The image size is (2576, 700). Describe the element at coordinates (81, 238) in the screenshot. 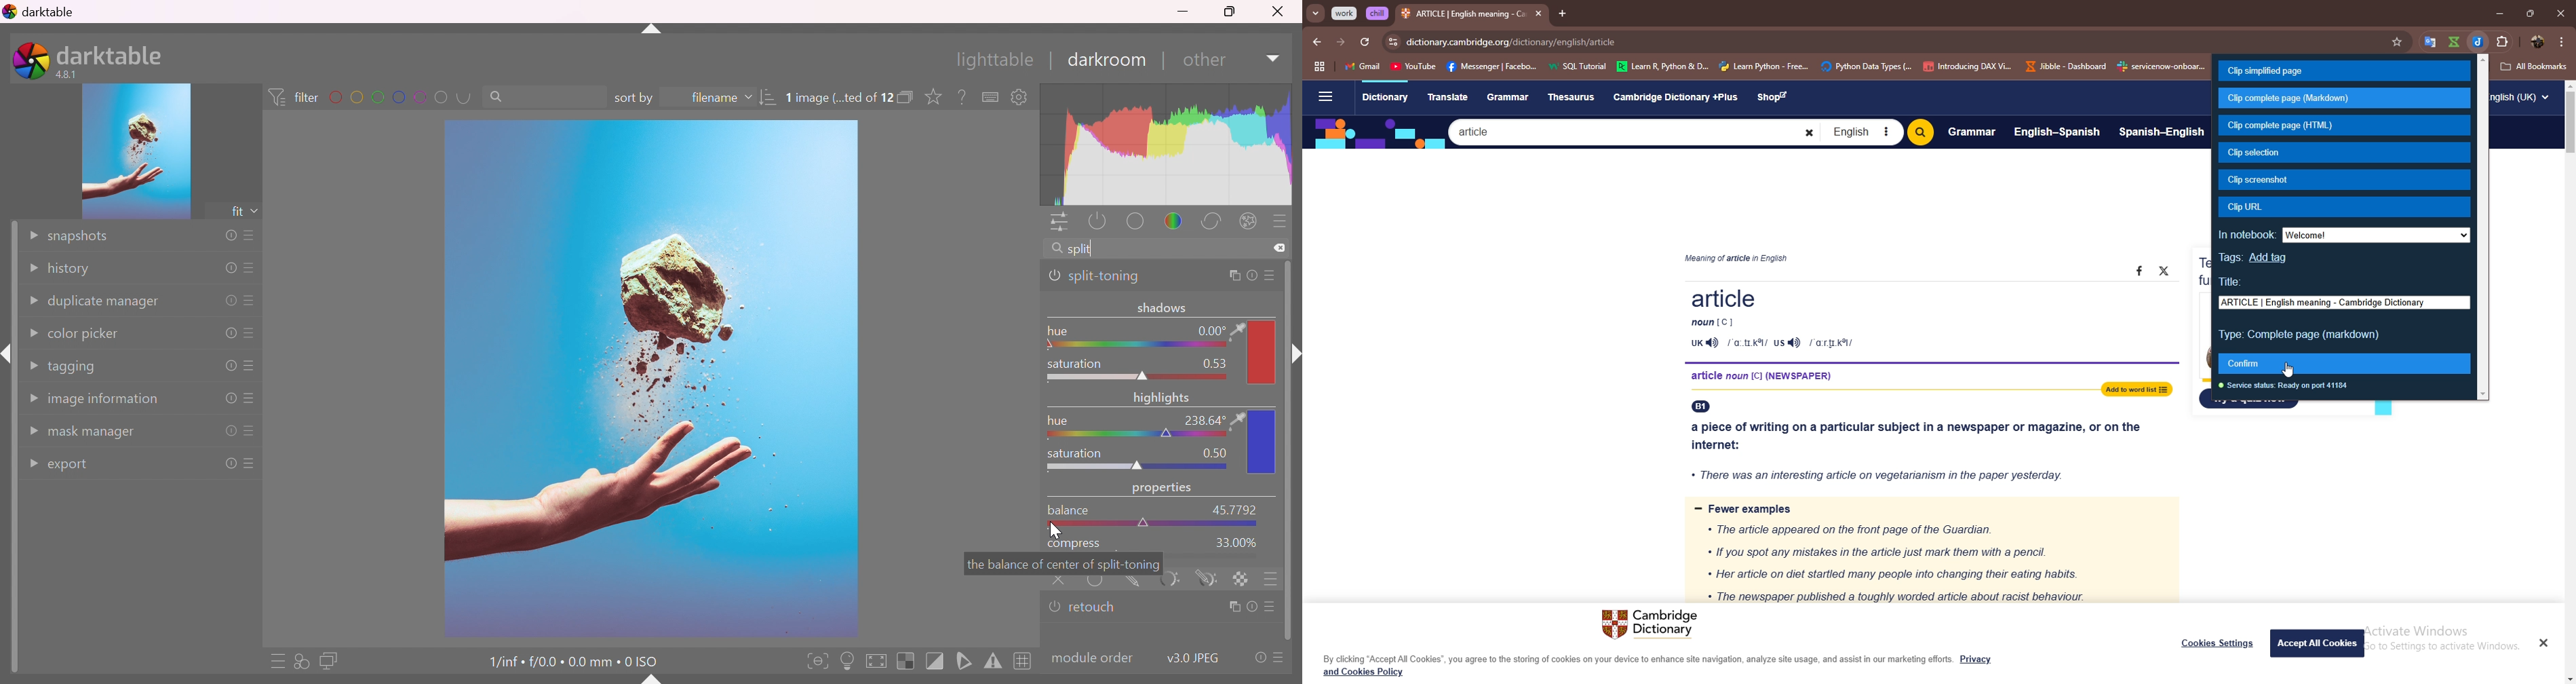

I see `snapshots` at that location.